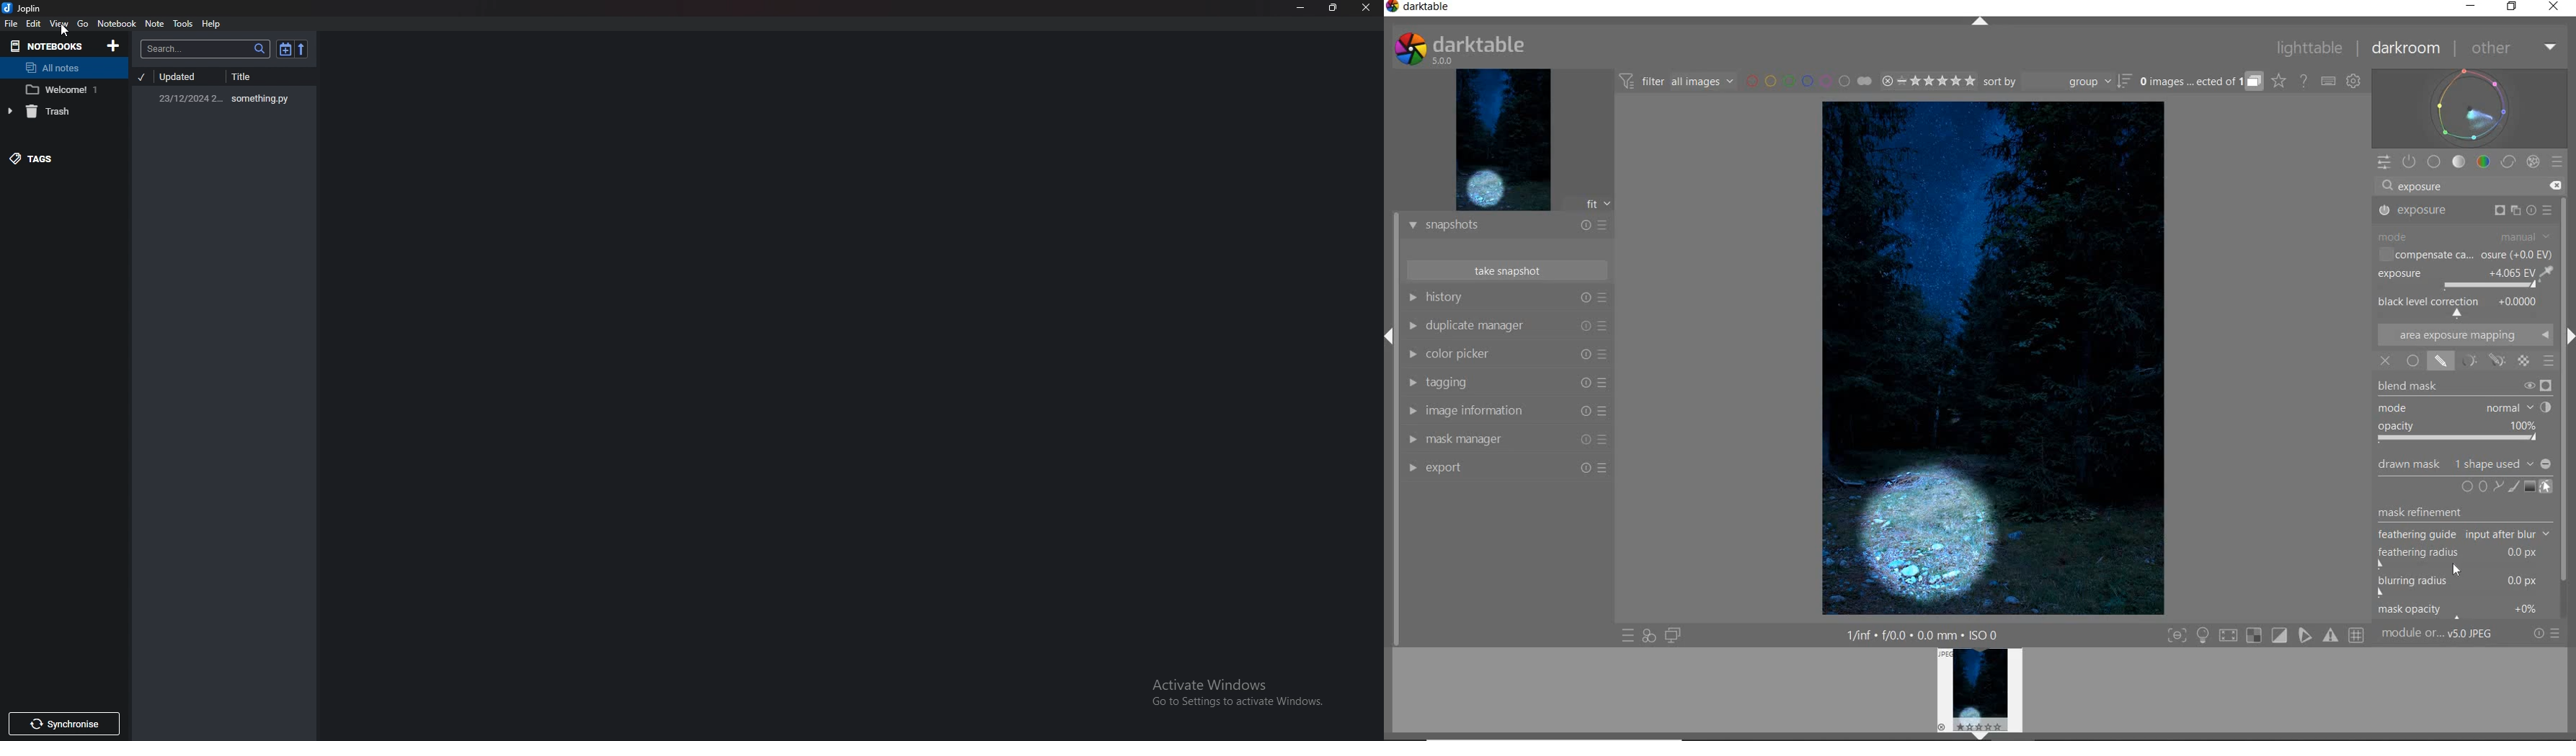 The image size is (2576, 756). What do you see at coordinates (2549, 361) in the screenshot?
I see `BLENDING OPTIONS` at bounding box center [2549, 361].